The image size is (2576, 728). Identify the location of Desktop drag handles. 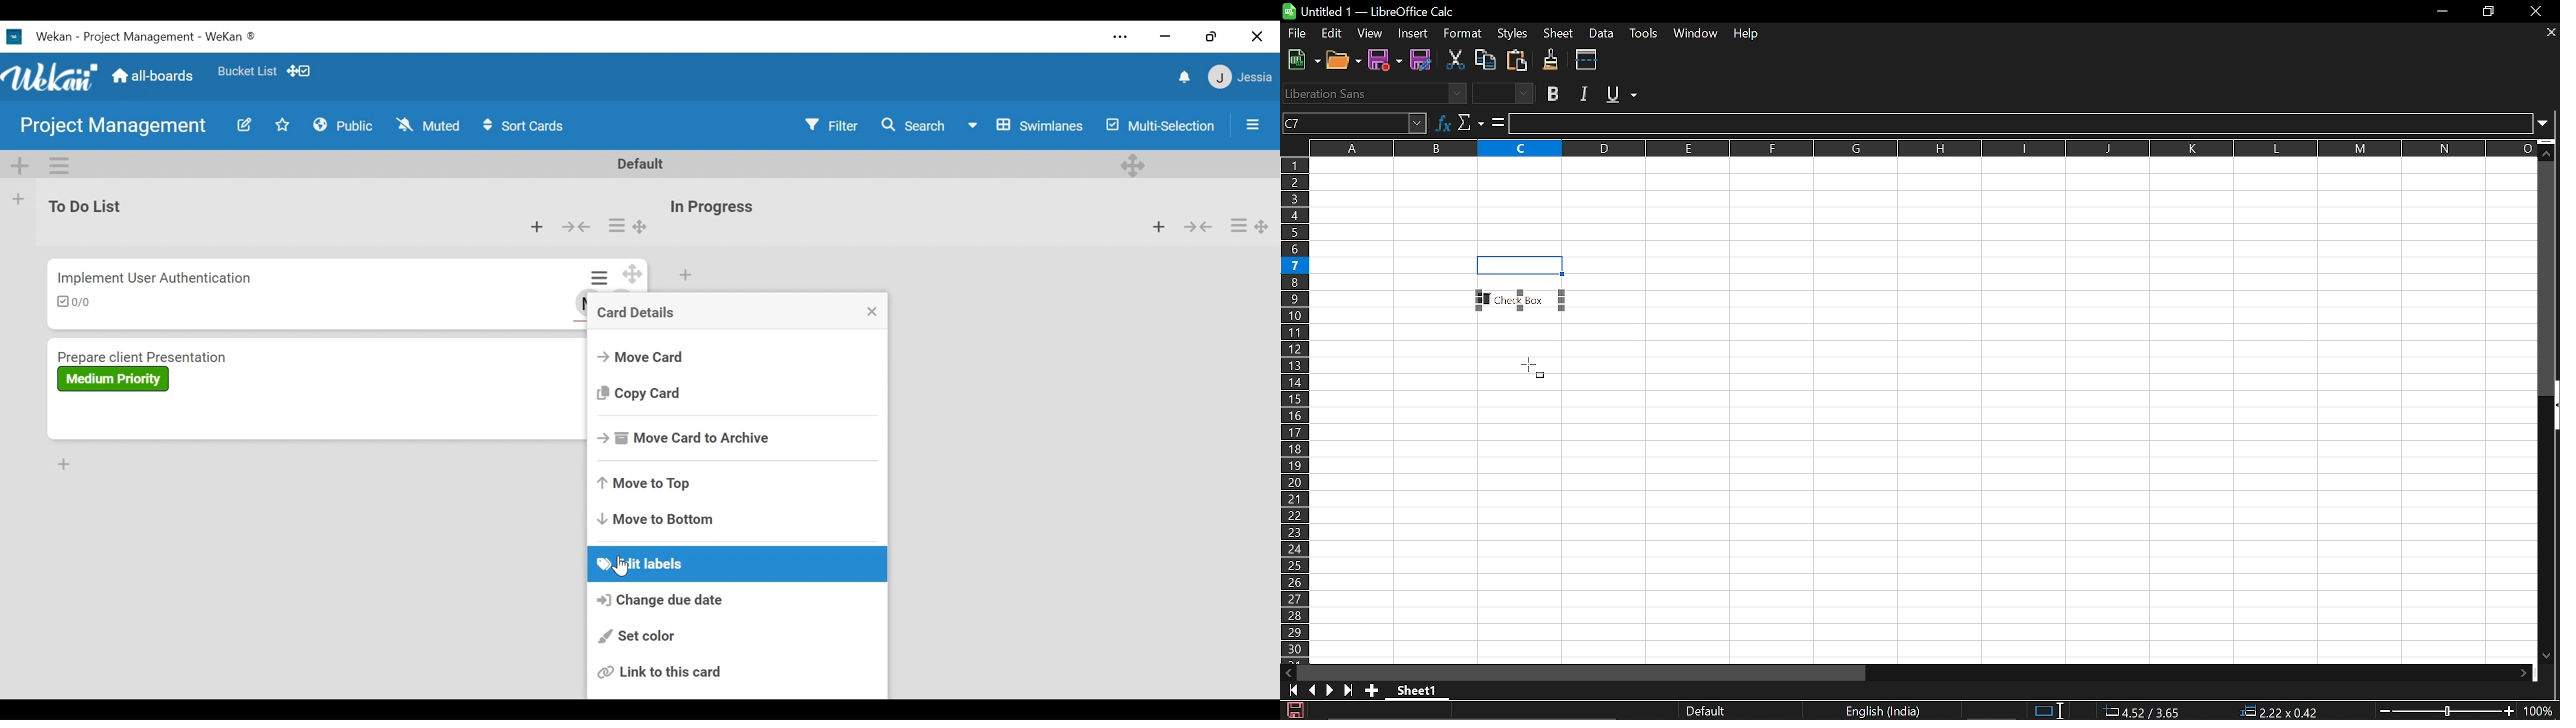
(1135, 164).